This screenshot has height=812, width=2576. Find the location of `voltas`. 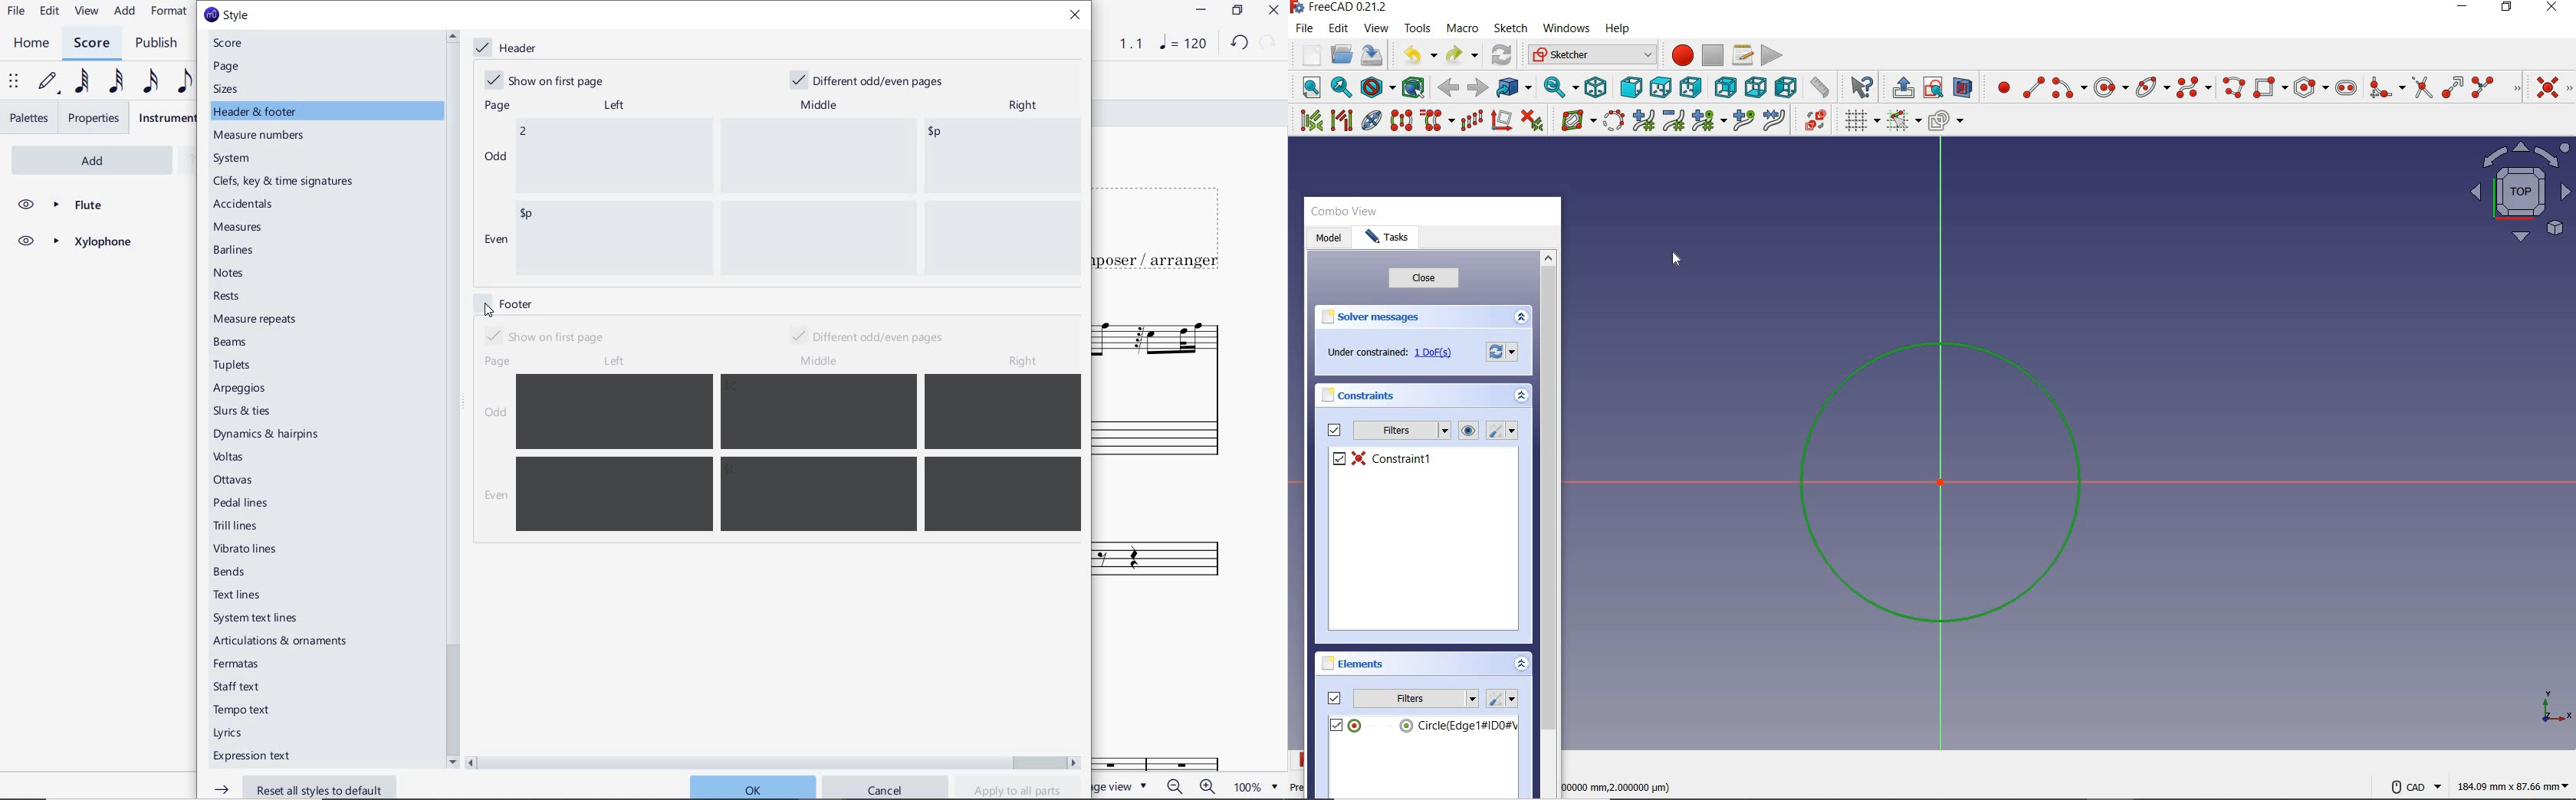

voltas is located at coordinates (229, 457).